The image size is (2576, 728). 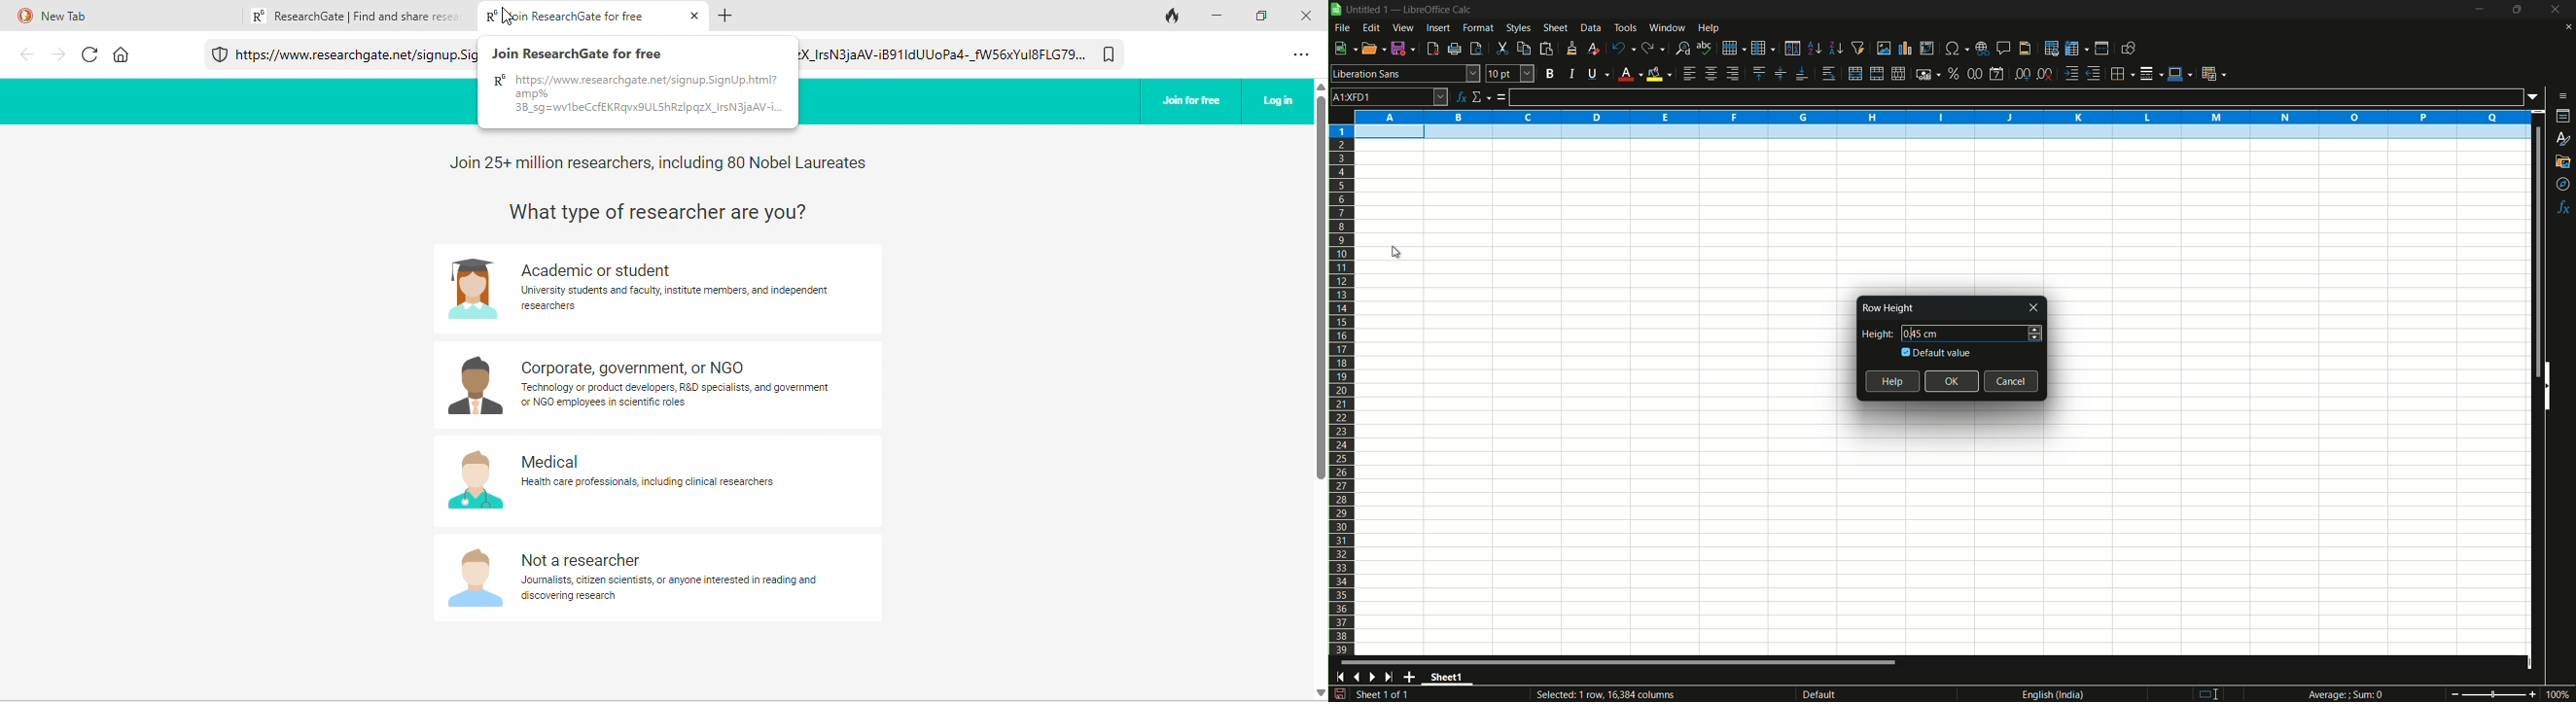 What do you see at coordinates (475, 579) in the screenshot?
I see `Profile pic` at bounding box center [475, 579].